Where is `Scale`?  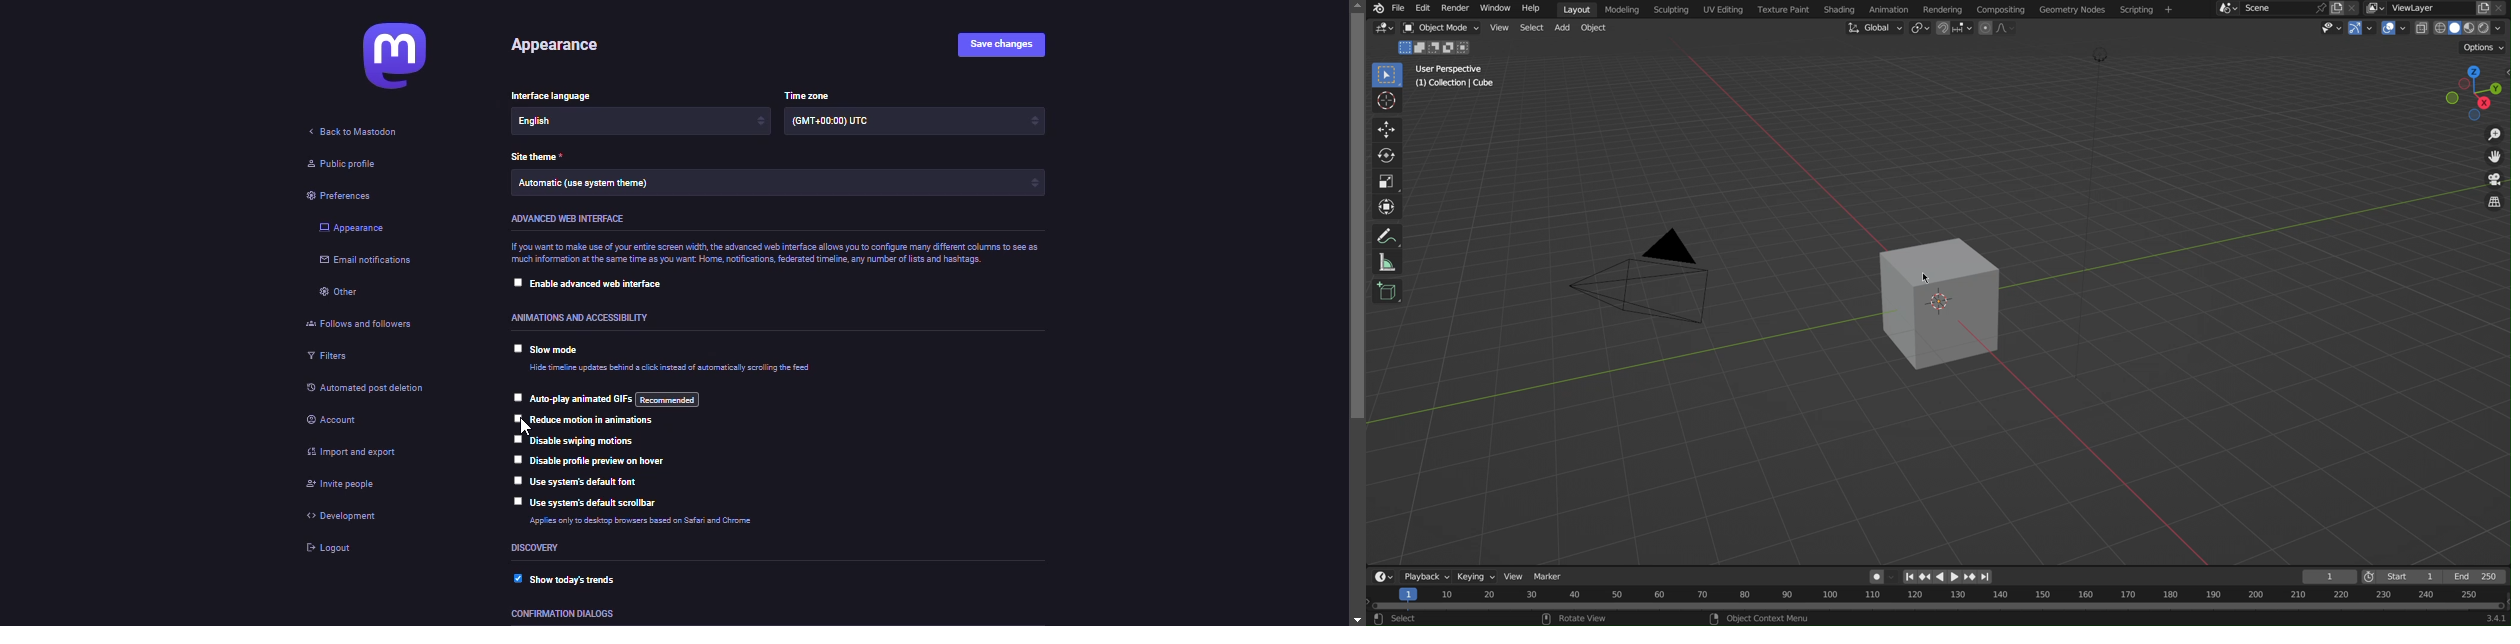 Scale is located at coordinates (1385, 179).